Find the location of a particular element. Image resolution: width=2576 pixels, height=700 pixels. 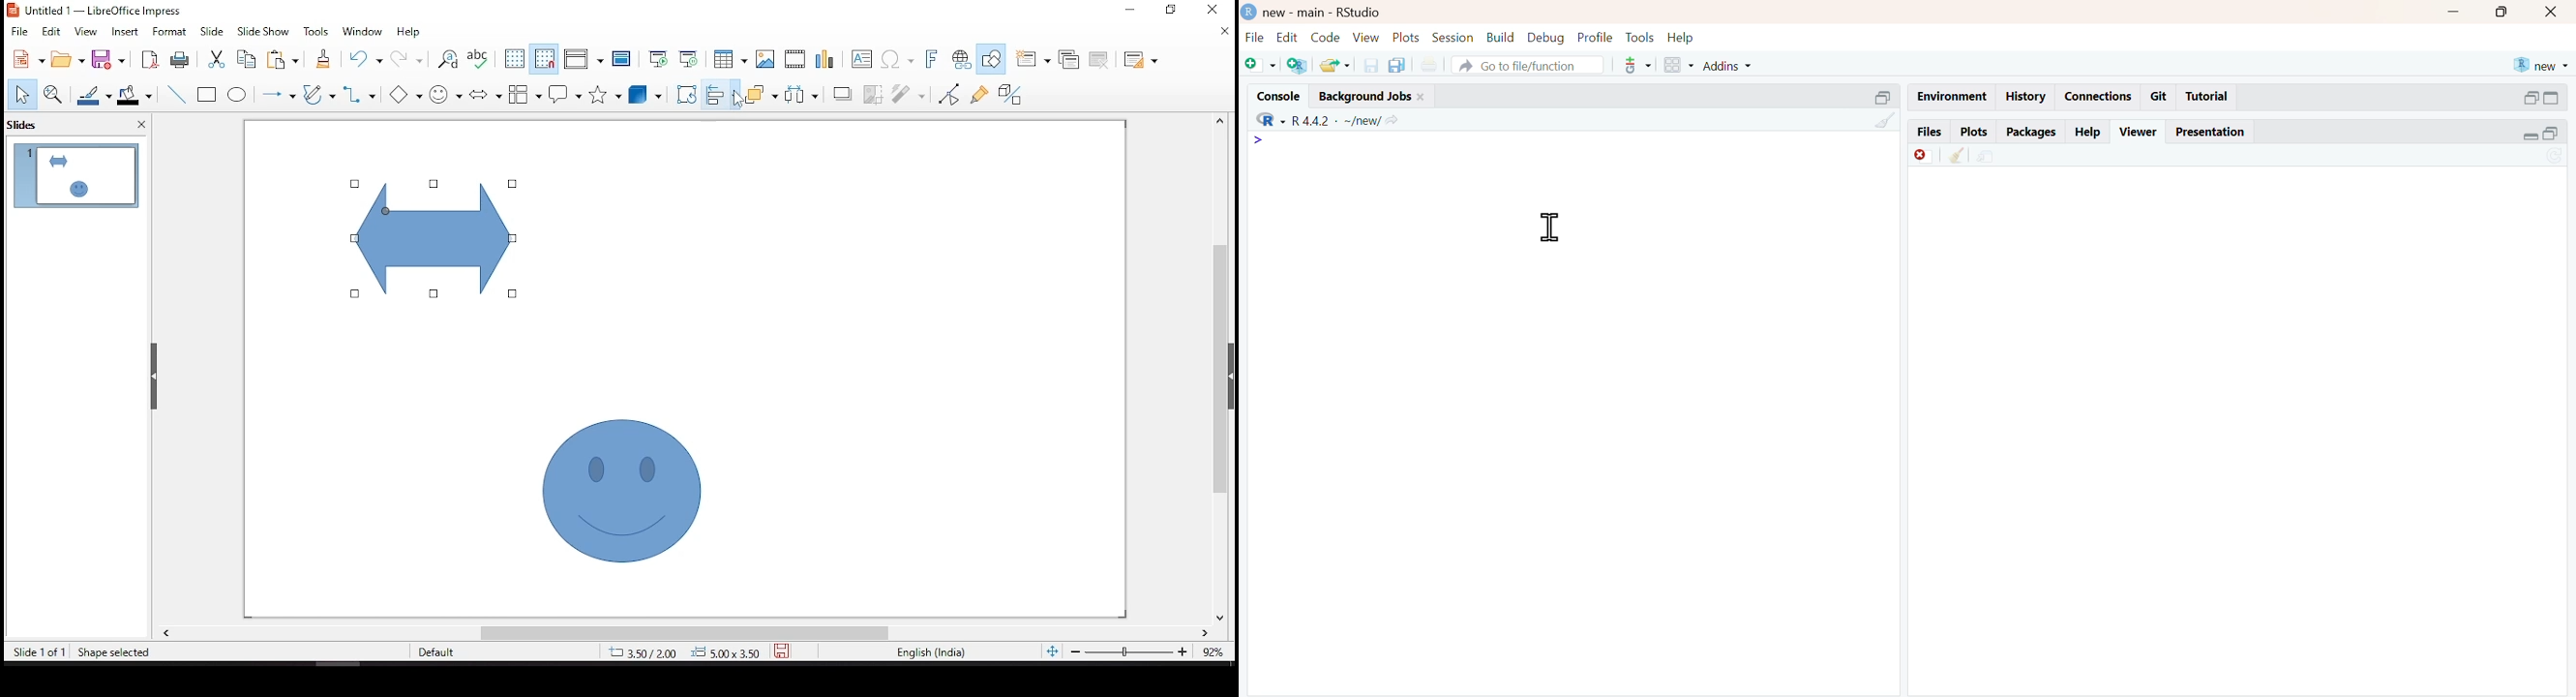

view is located at coordinates (88, 33).